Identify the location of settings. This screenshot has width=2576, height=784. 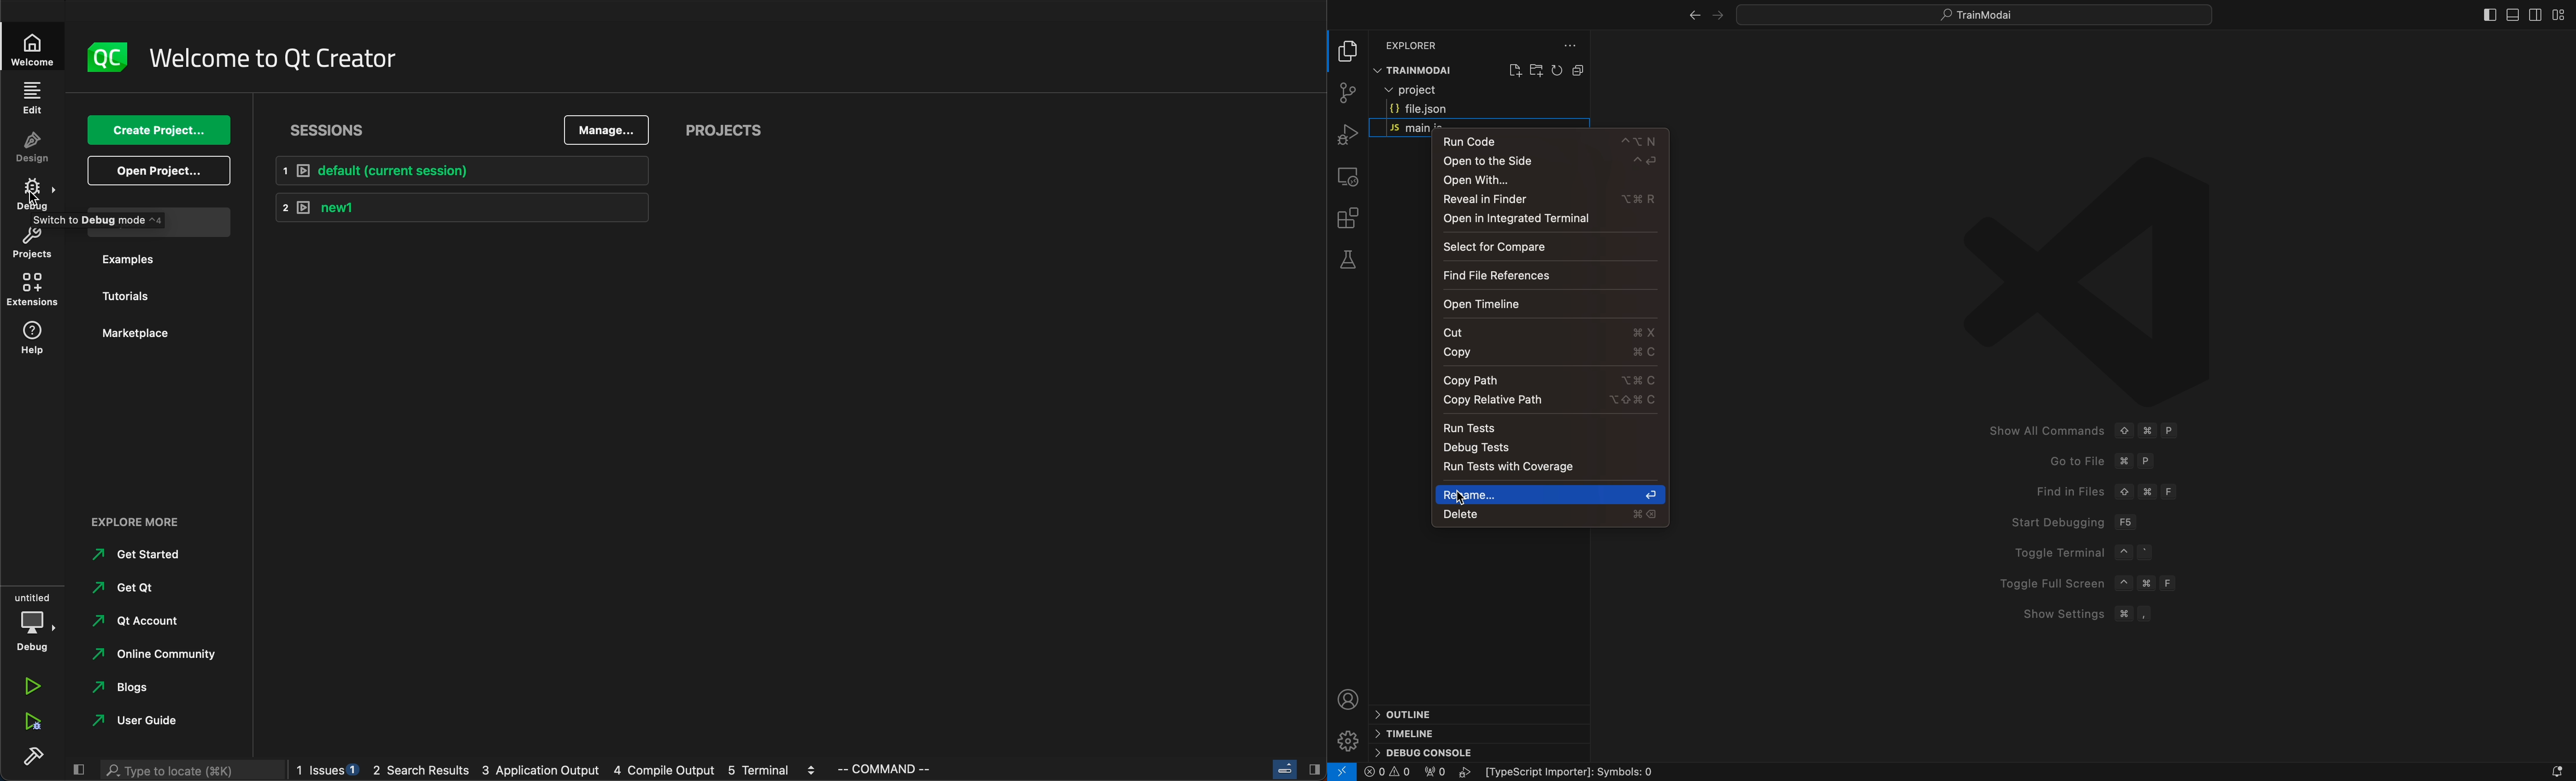
(1348, 741).